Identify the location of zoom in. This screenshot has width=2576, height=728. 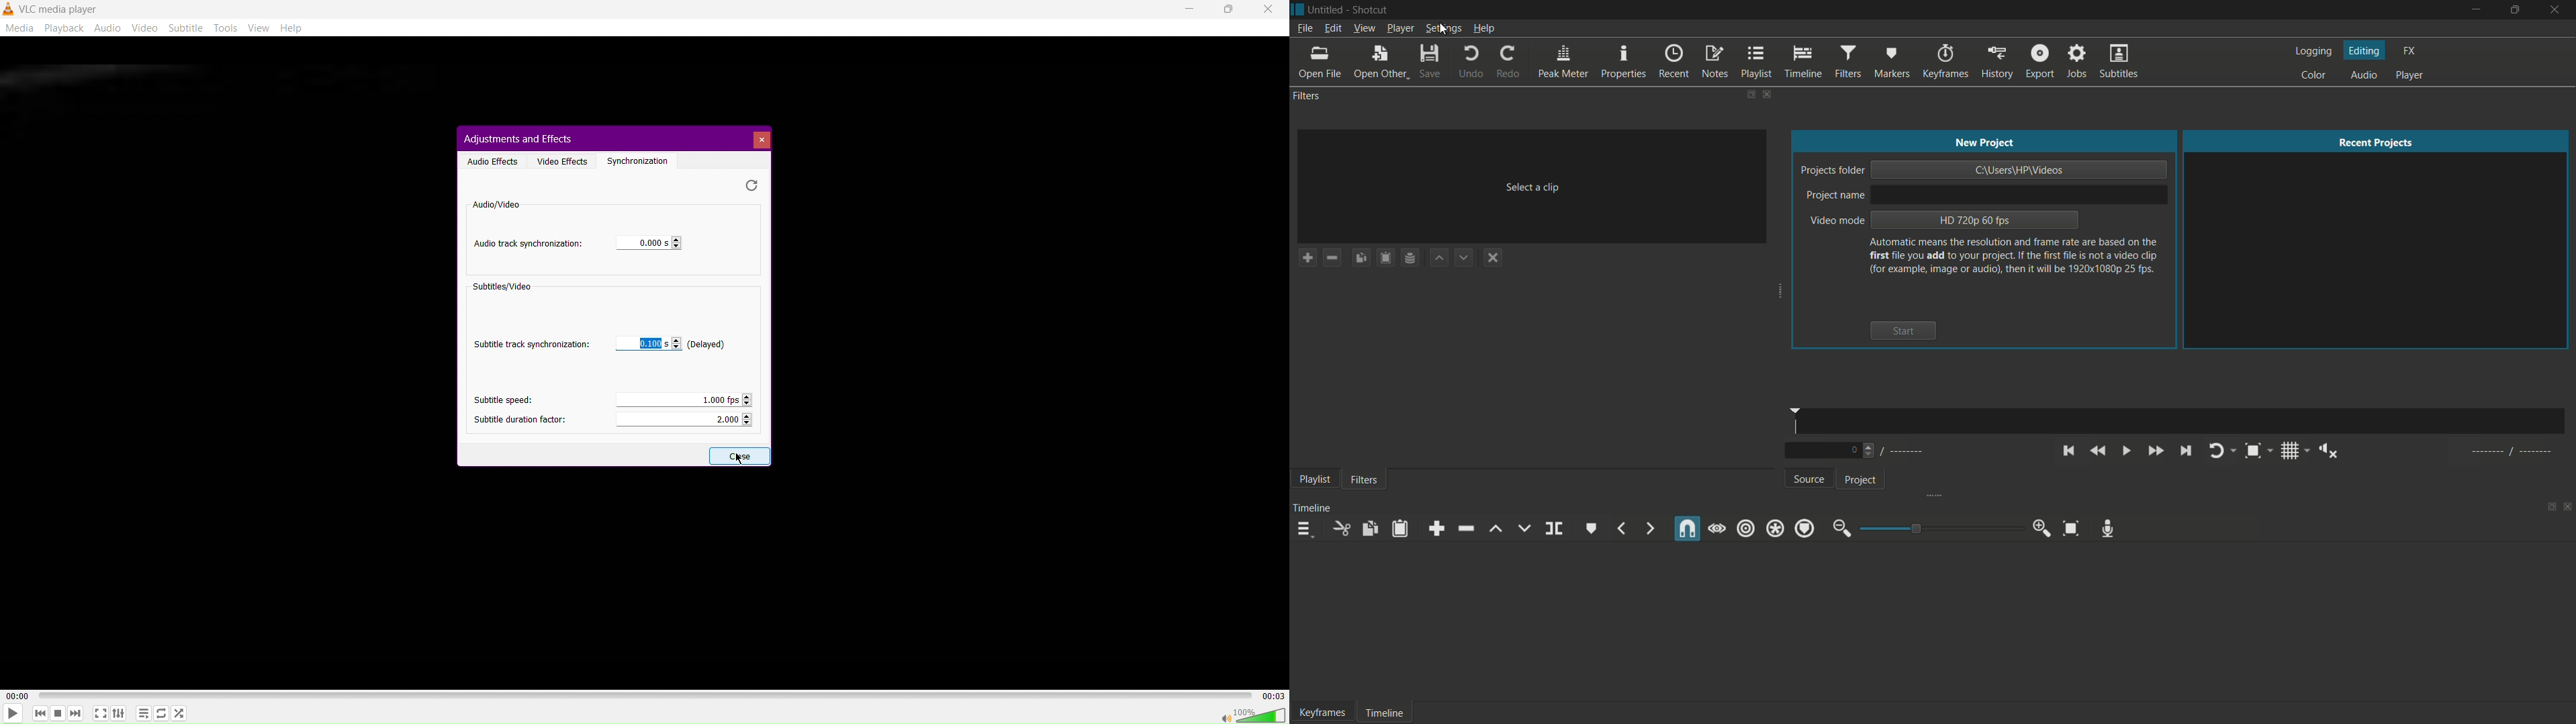
(2044, 528).